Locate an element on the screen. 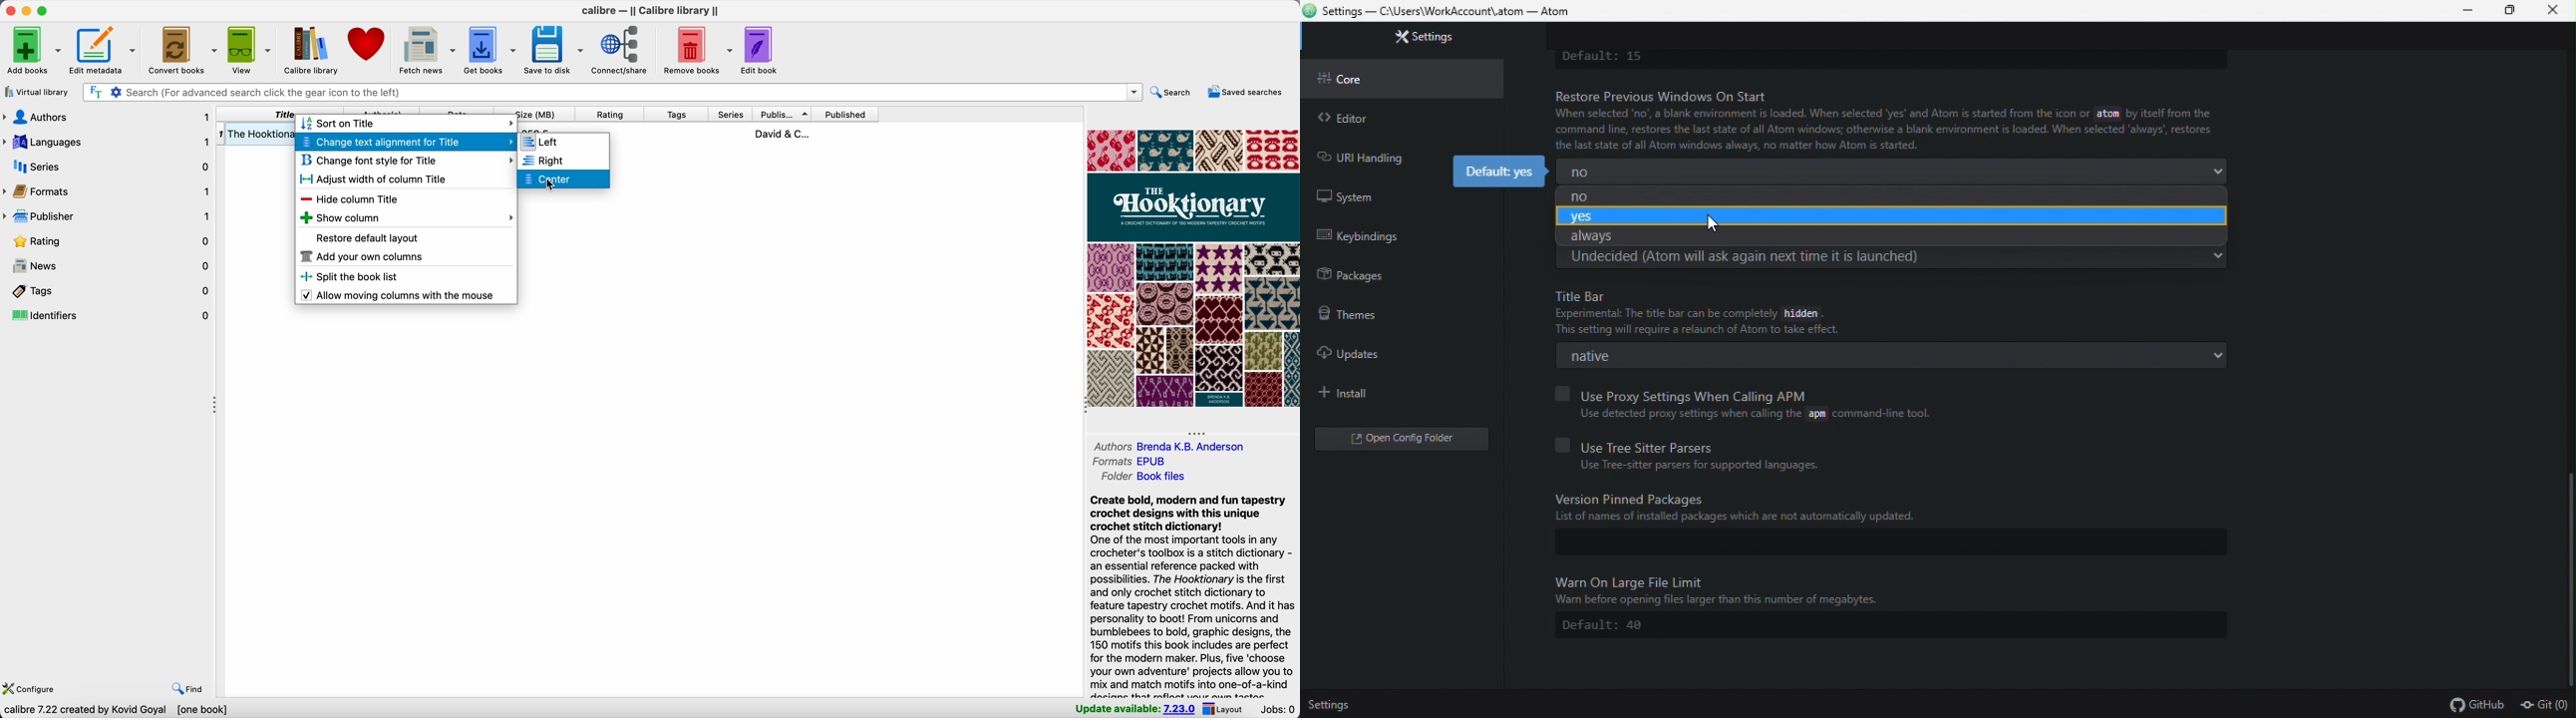  donate is located at coordinates (367, 46).